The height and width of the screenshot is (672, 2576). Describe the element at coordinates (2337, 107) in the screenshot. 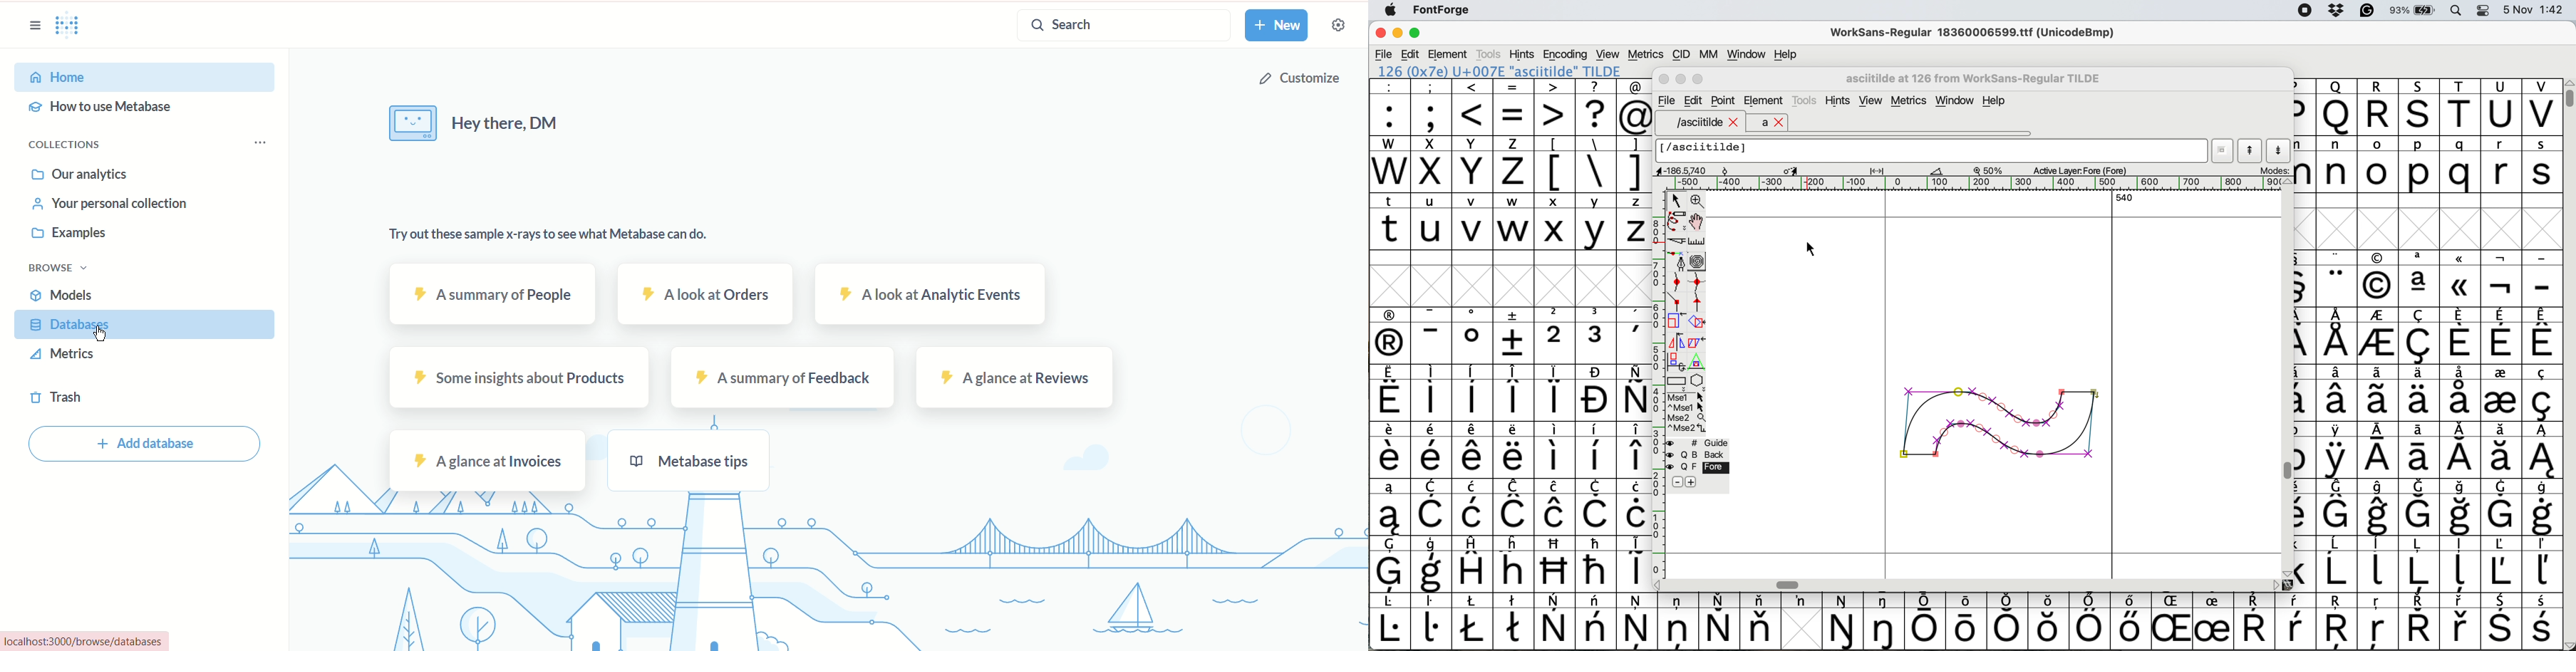

I see `` at that location.